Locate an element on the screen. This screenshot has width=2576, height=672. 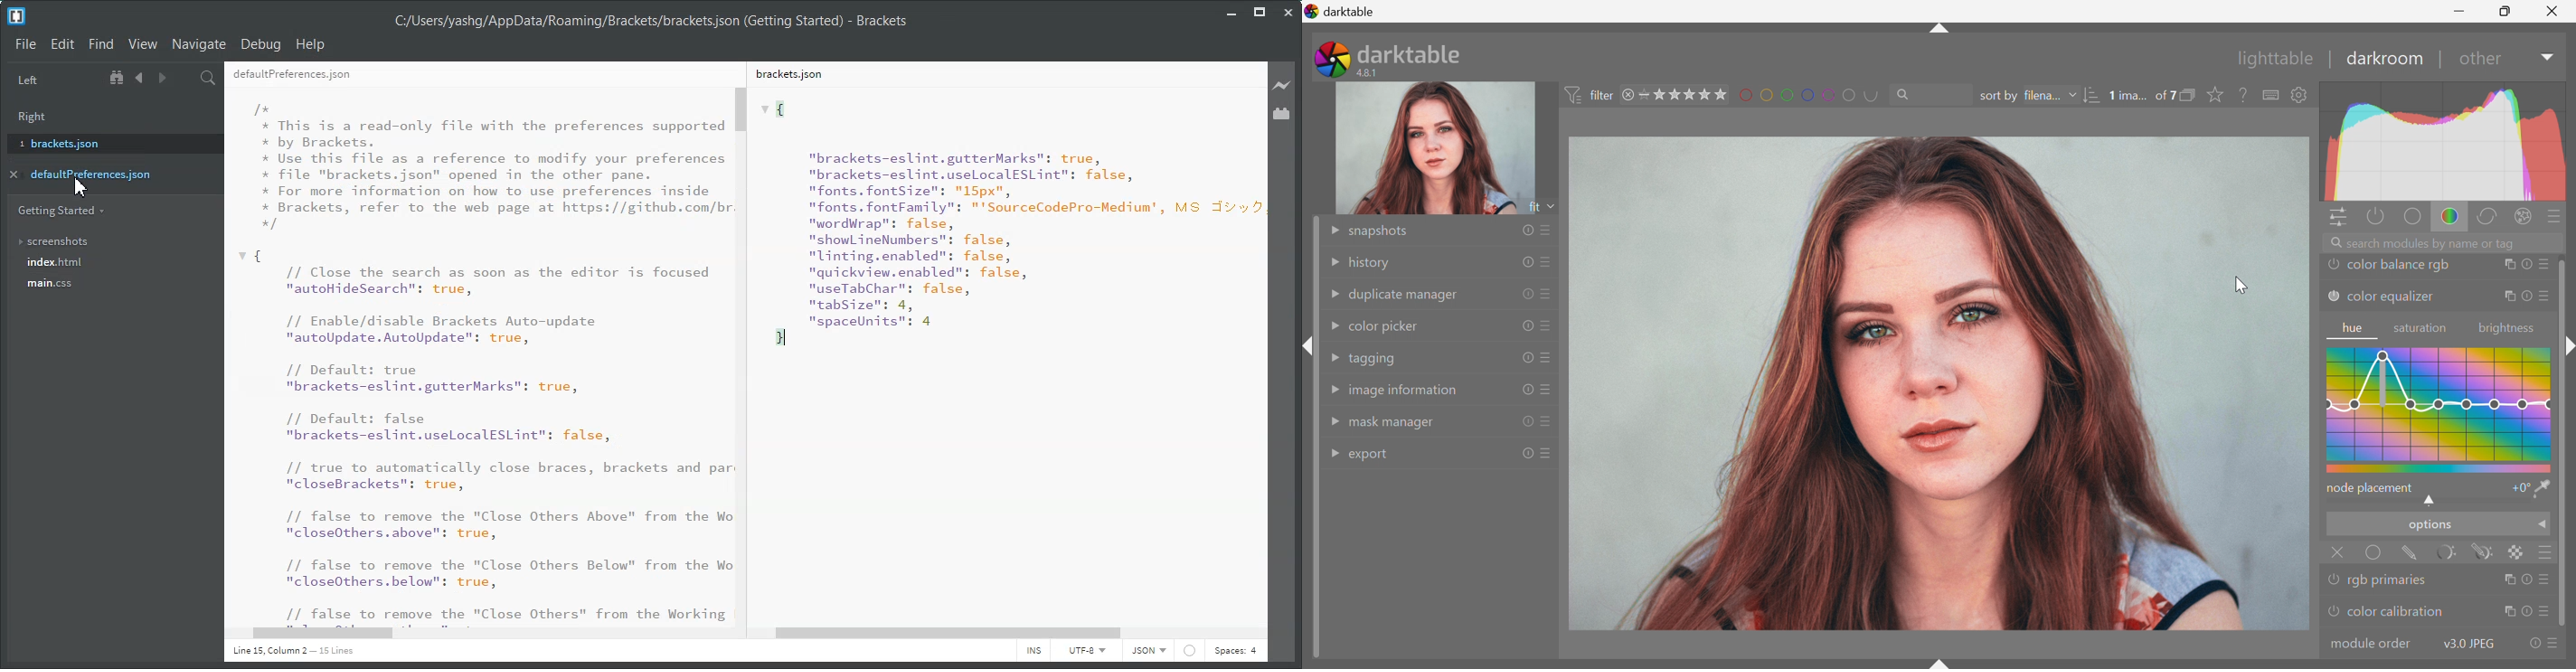
Navigate Forward is located at coordinates (160, 79).